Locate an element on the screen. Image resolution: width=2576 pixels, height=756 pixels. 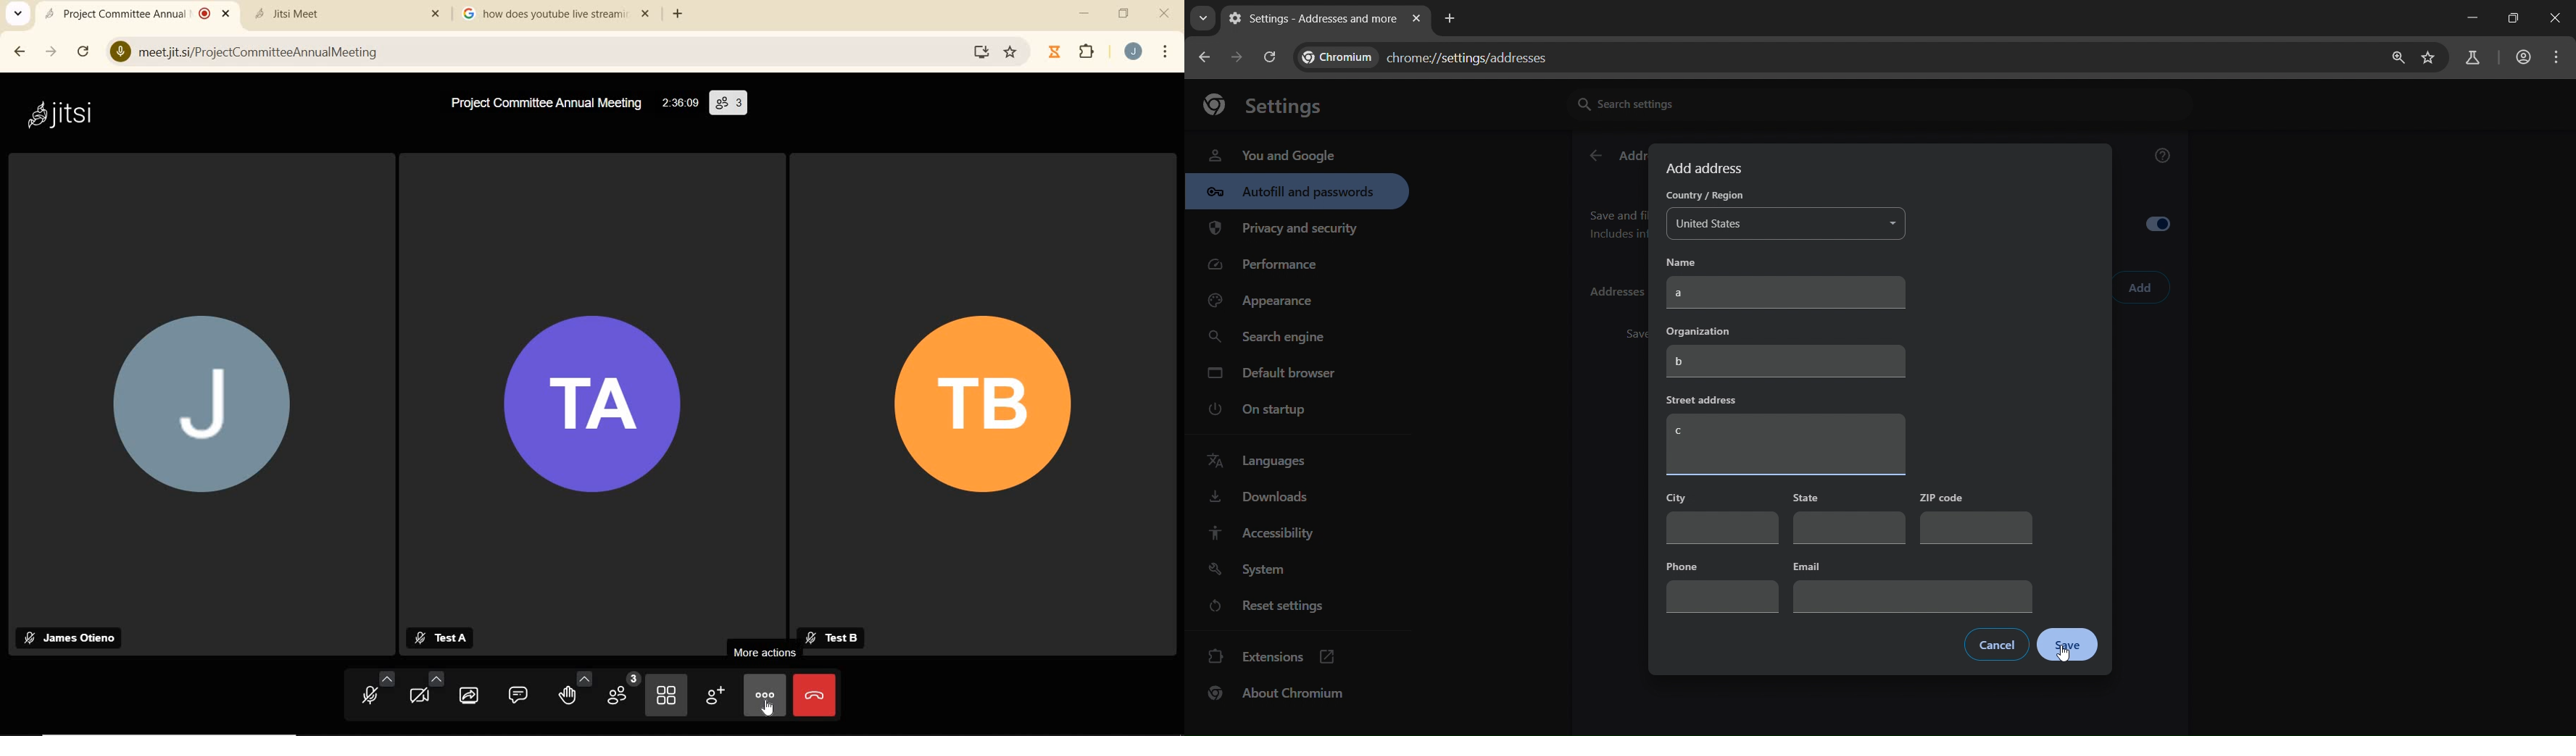
cursor is located at coordinates (2132, 297).